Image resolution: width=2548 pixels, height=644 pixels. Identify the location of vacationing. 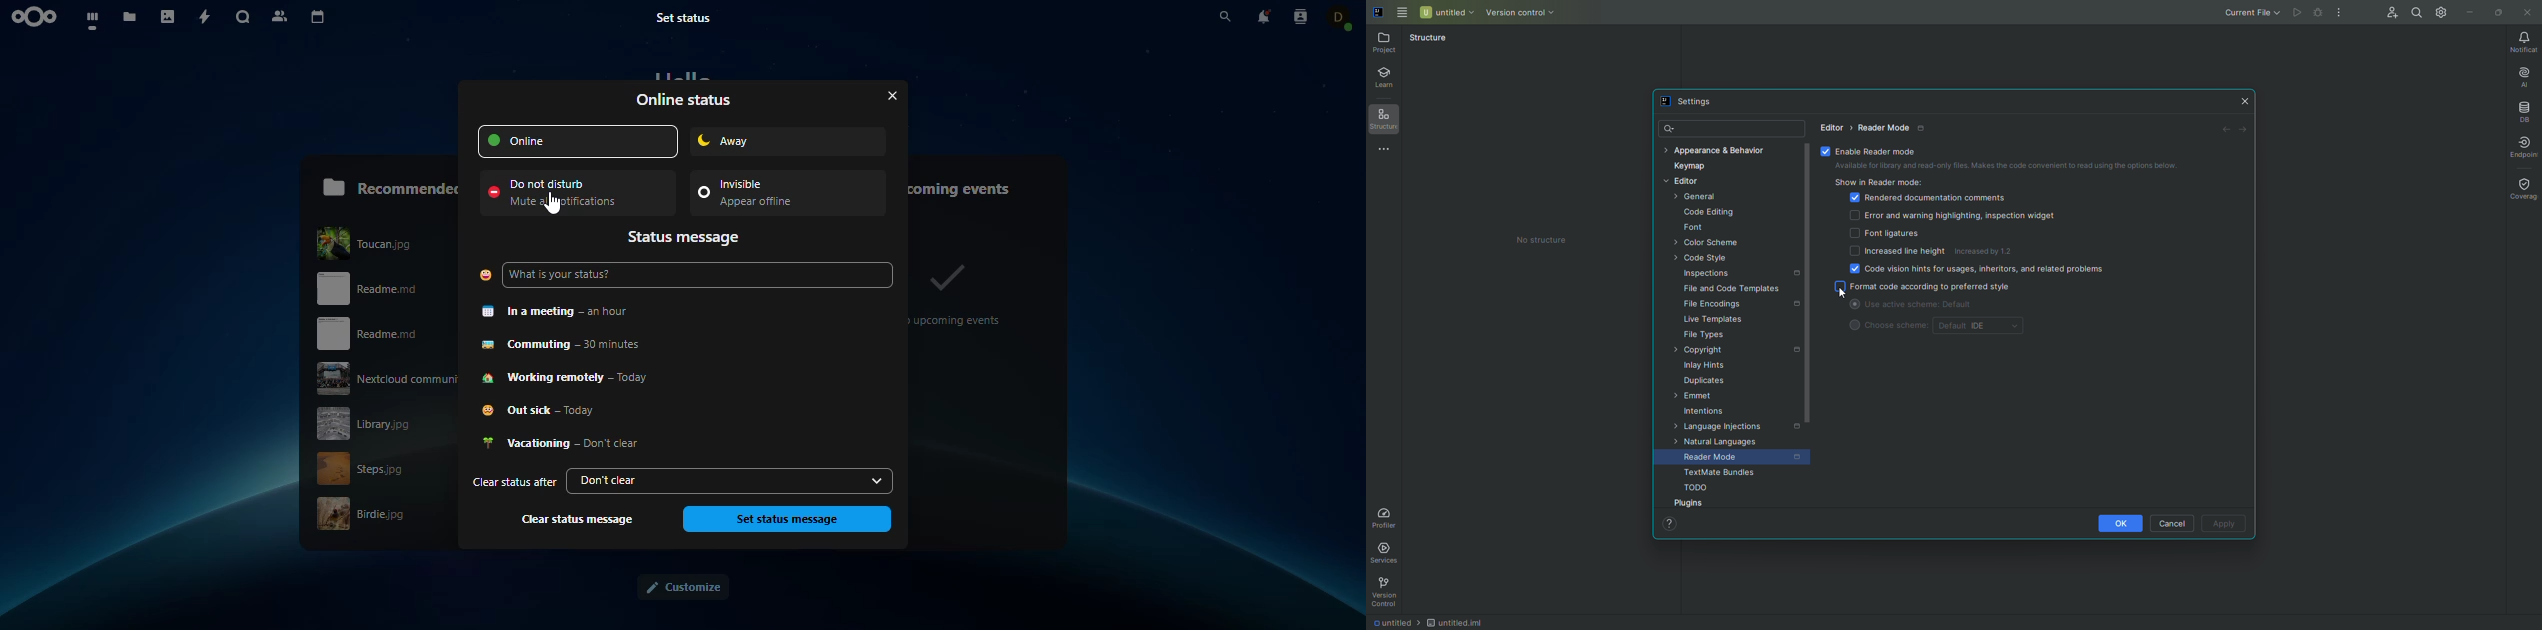
(564, 444).